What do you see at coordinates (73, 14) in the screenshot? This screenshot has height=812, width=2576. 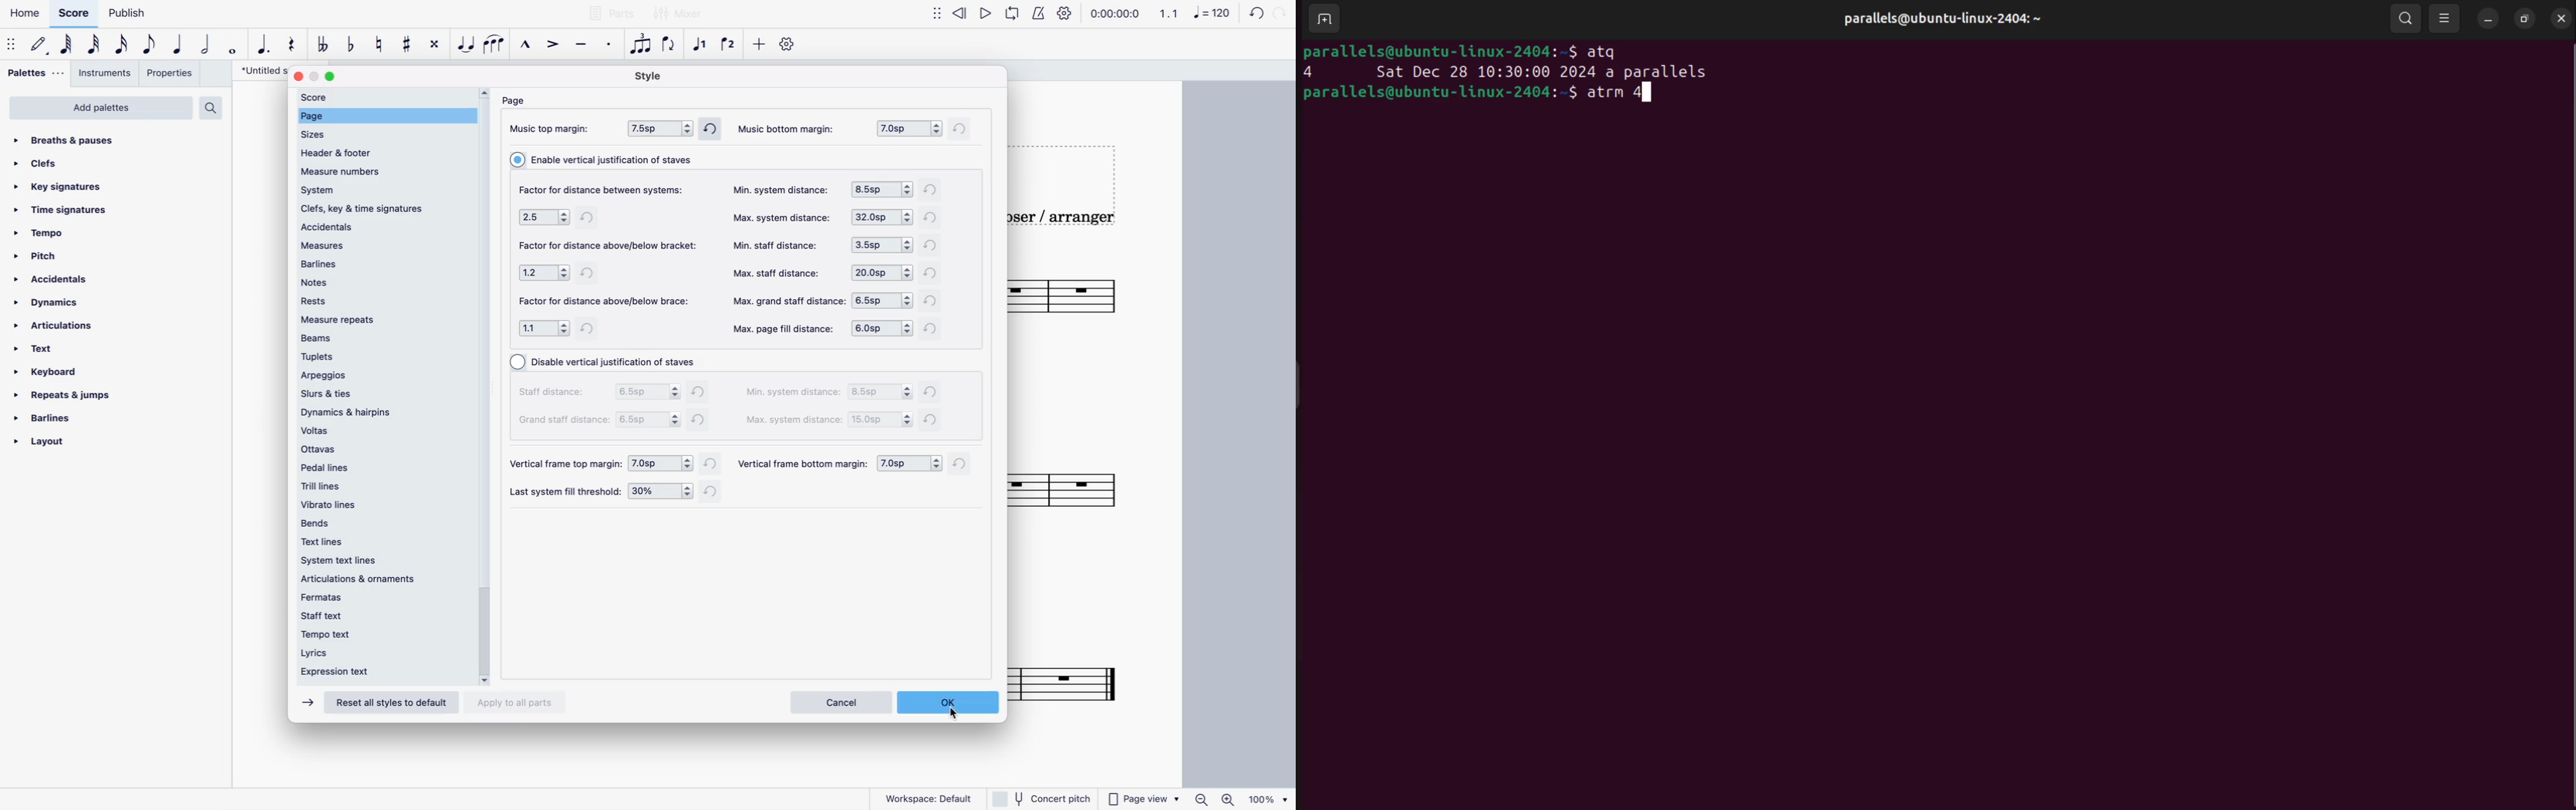 I see `score` at bounding box center [73, 14].